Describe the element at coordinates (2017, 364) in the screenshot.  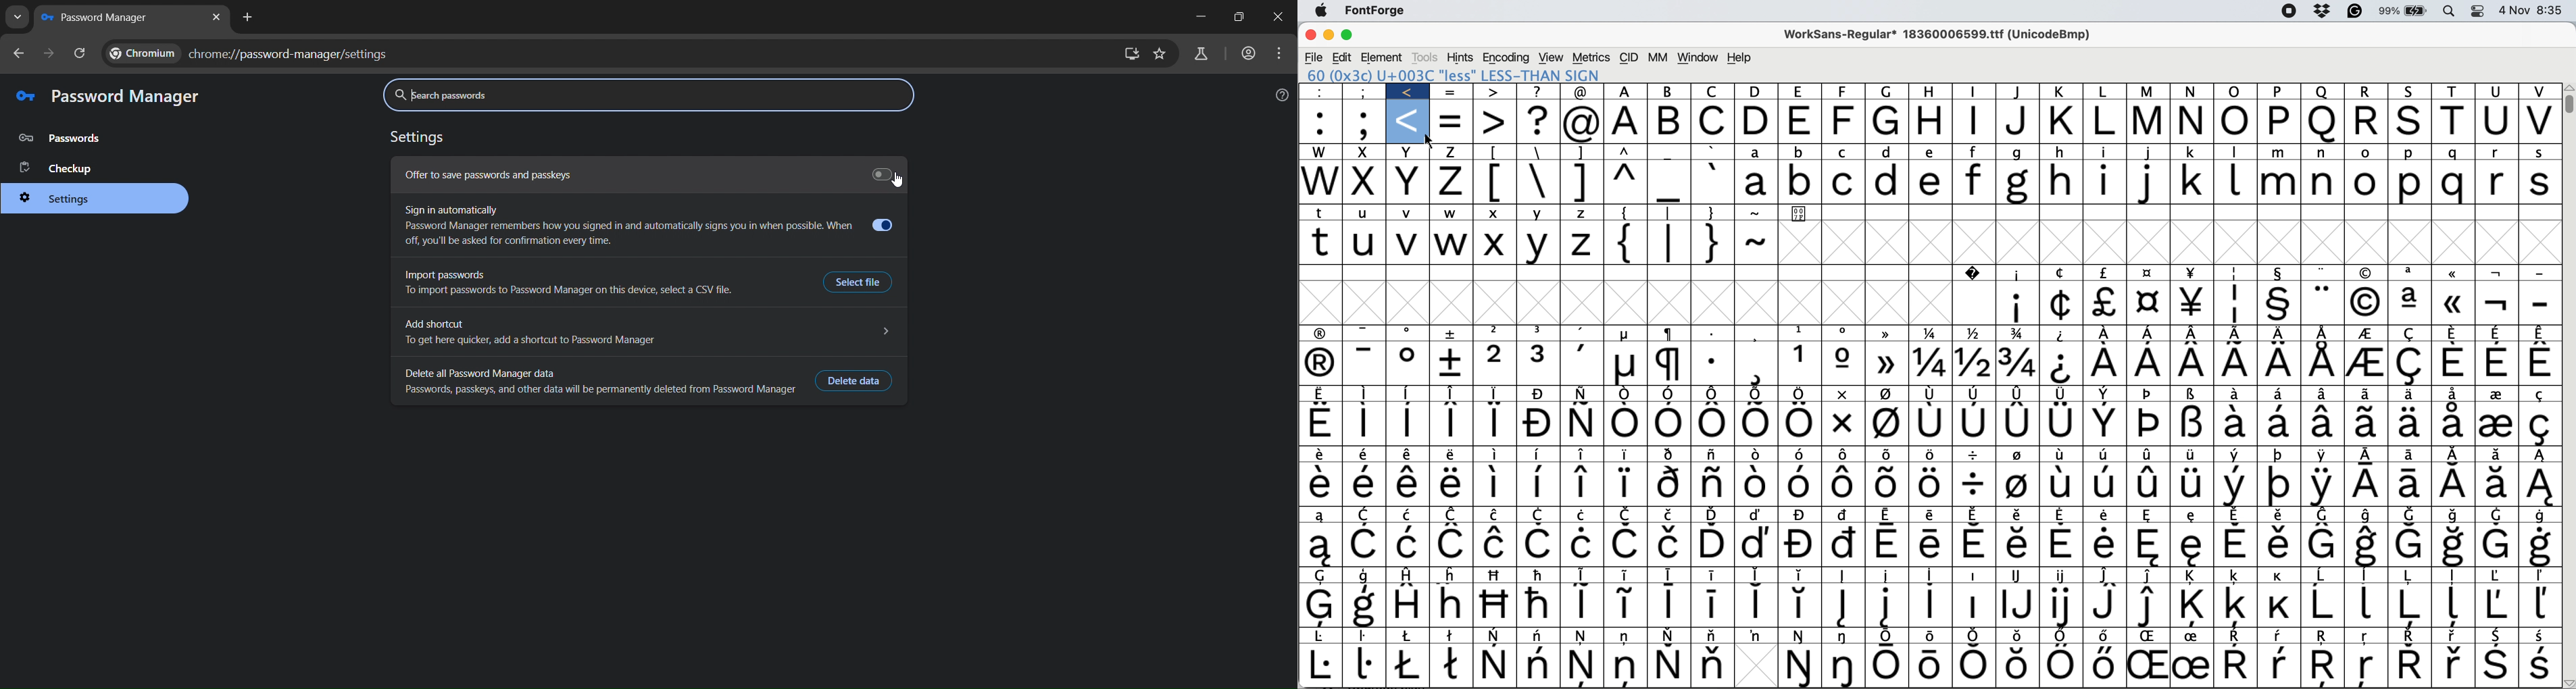
I see `Symbol` at that location.